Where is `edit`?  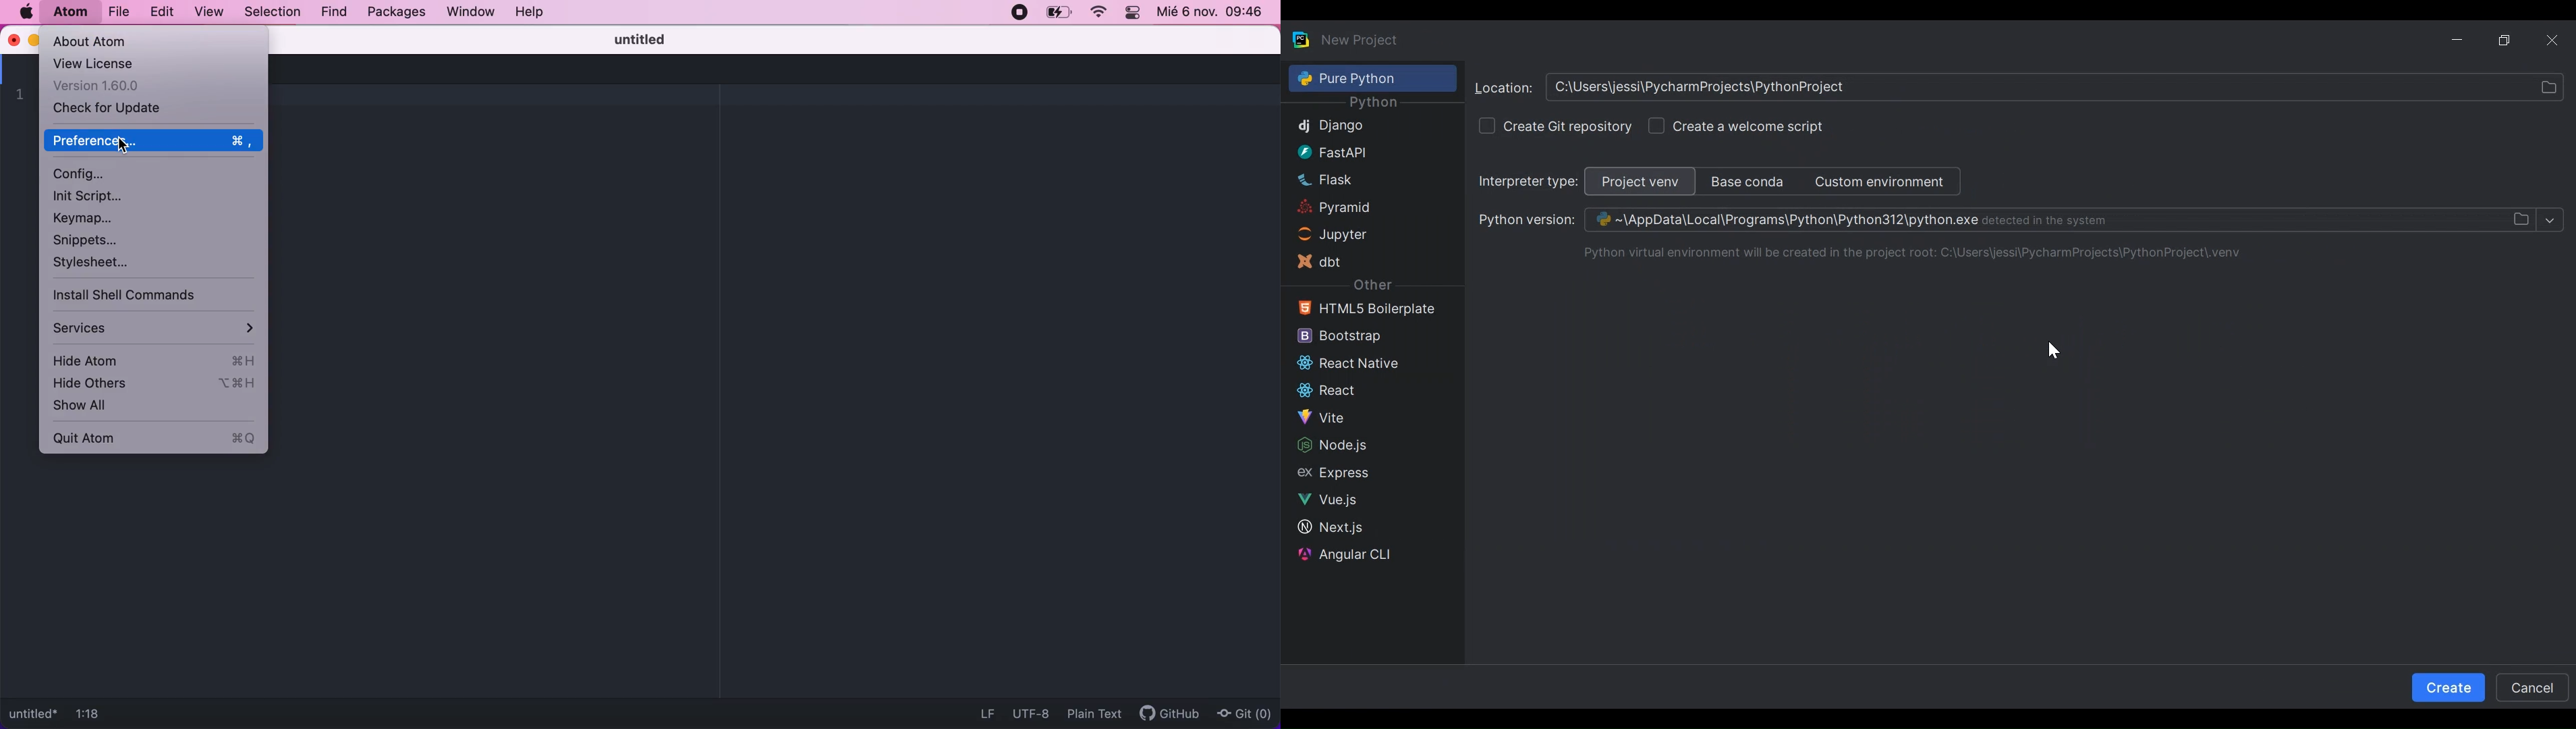
edit is located at coordinates (160, 13).